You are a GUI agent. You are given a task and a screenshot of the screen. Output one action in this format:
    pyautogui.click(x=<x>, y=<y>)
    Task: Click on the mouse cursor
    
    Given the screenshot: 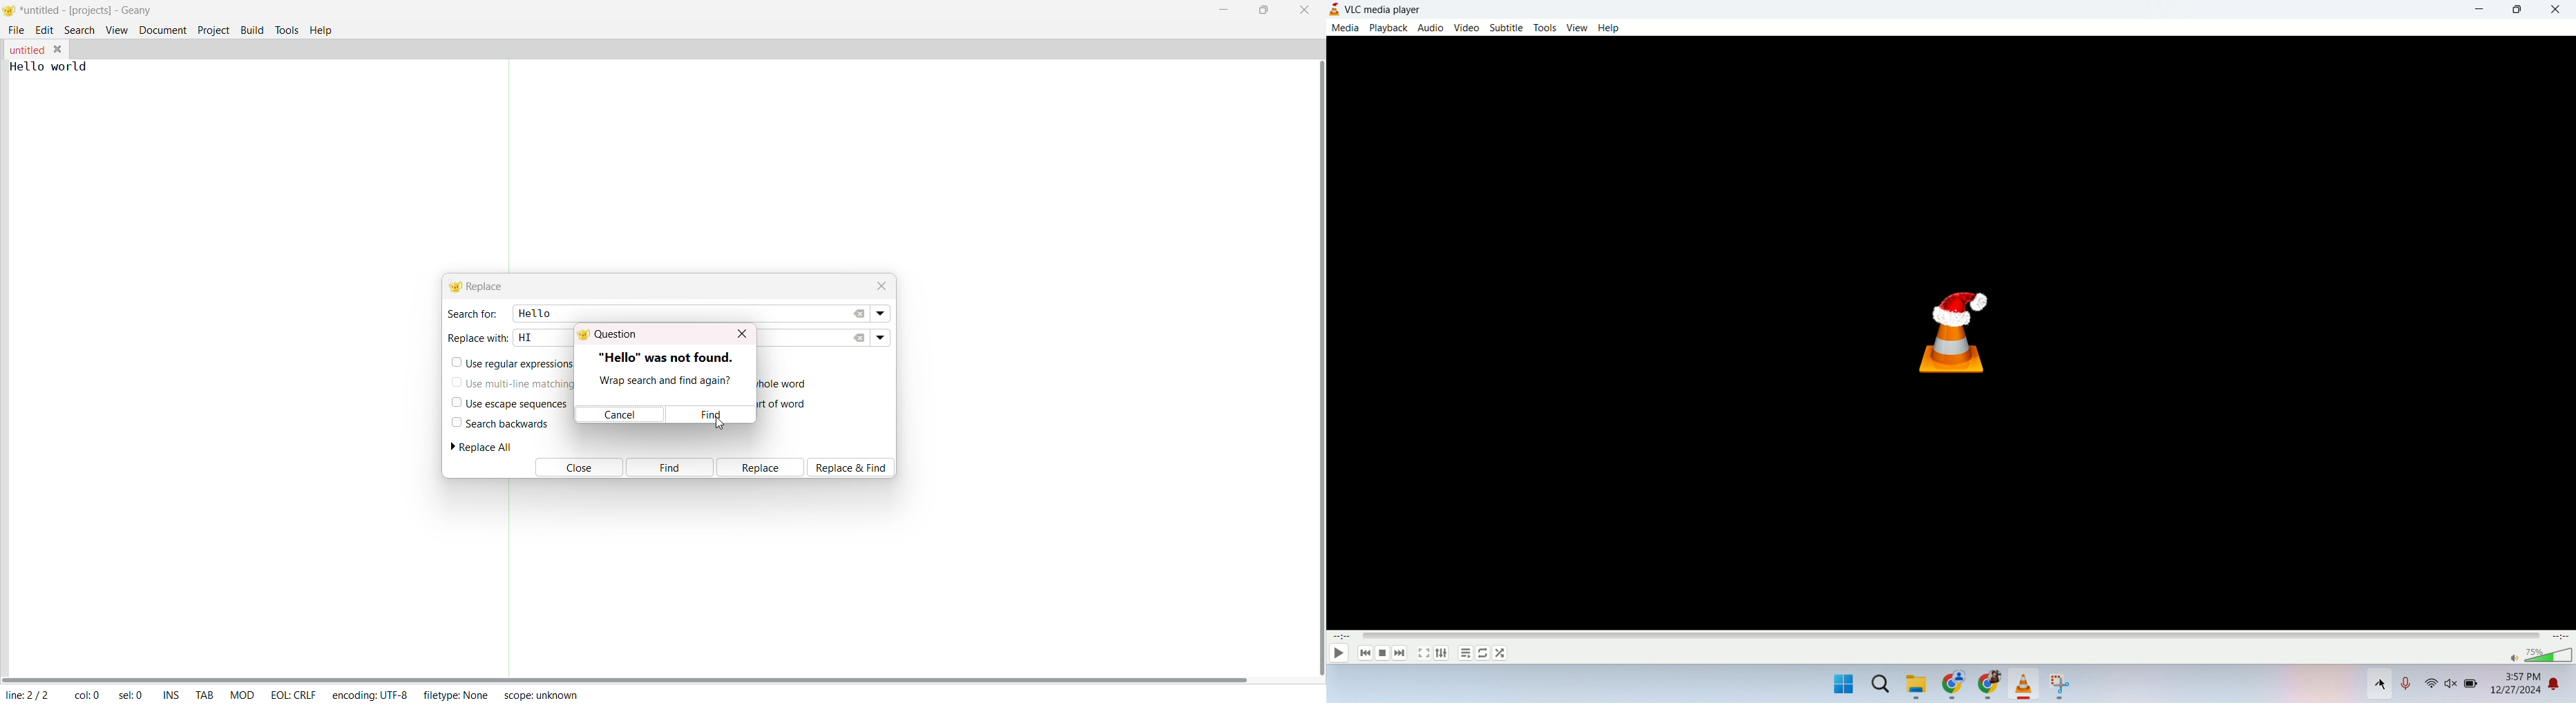 What is the action you would take?
    pyautogui.click(x=2382, y=684)
    